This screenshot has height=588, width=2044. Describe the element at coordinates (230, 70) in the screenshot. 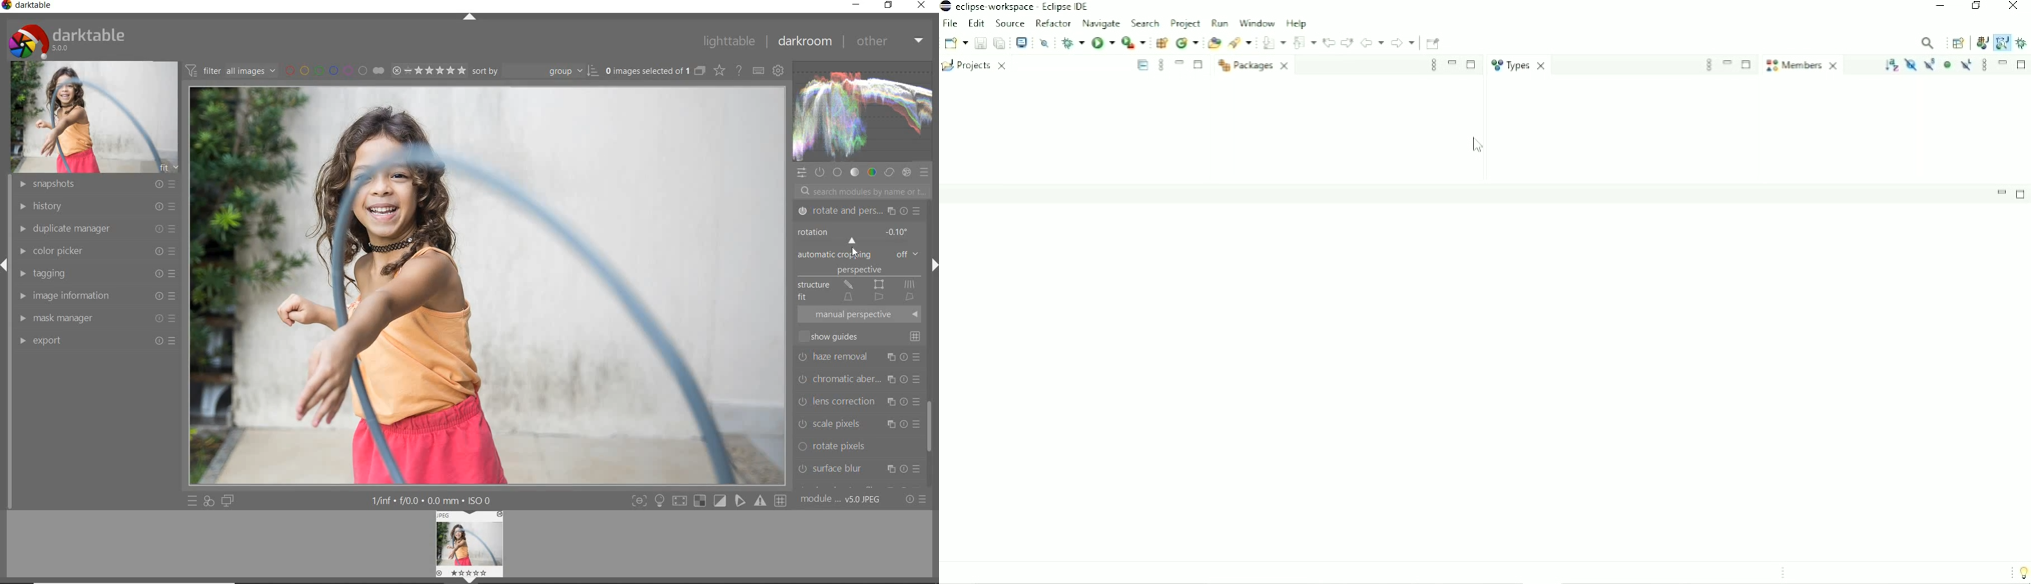

I see `filter images` at that location.